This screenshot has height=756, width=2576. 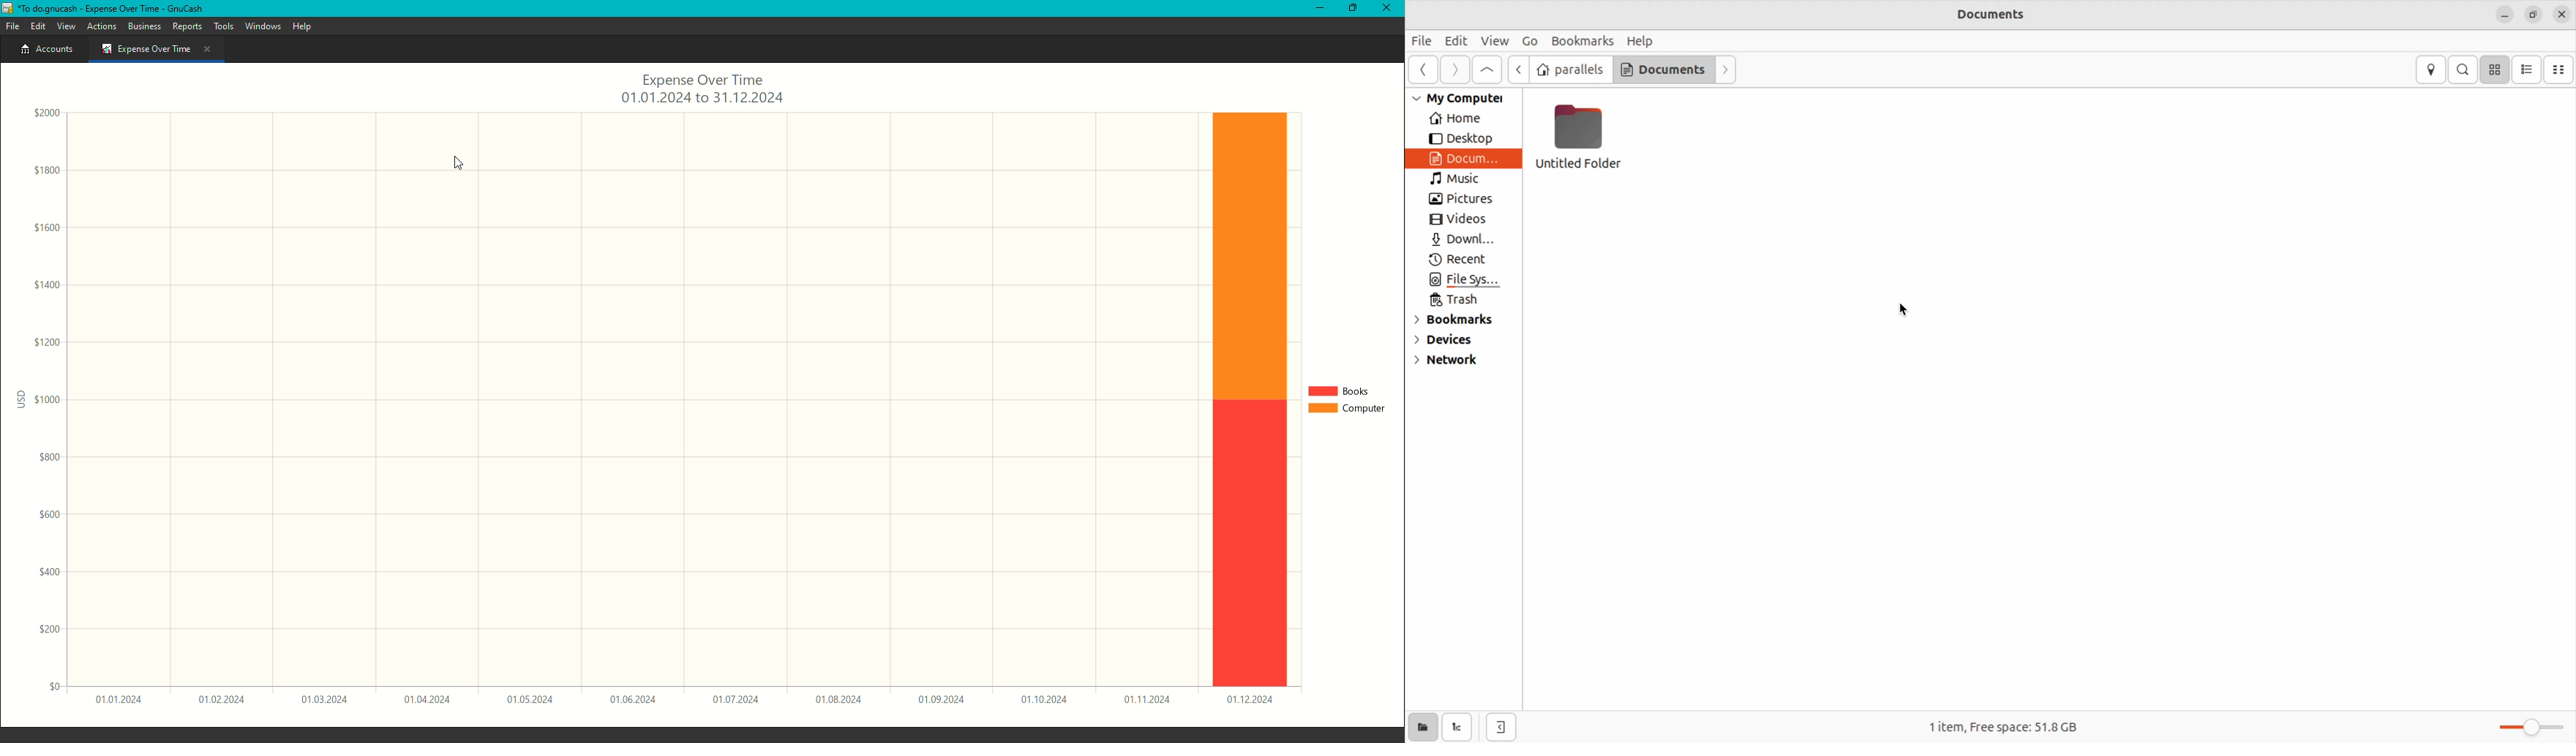 I want to click on Books, so click(x=1341, y=389).